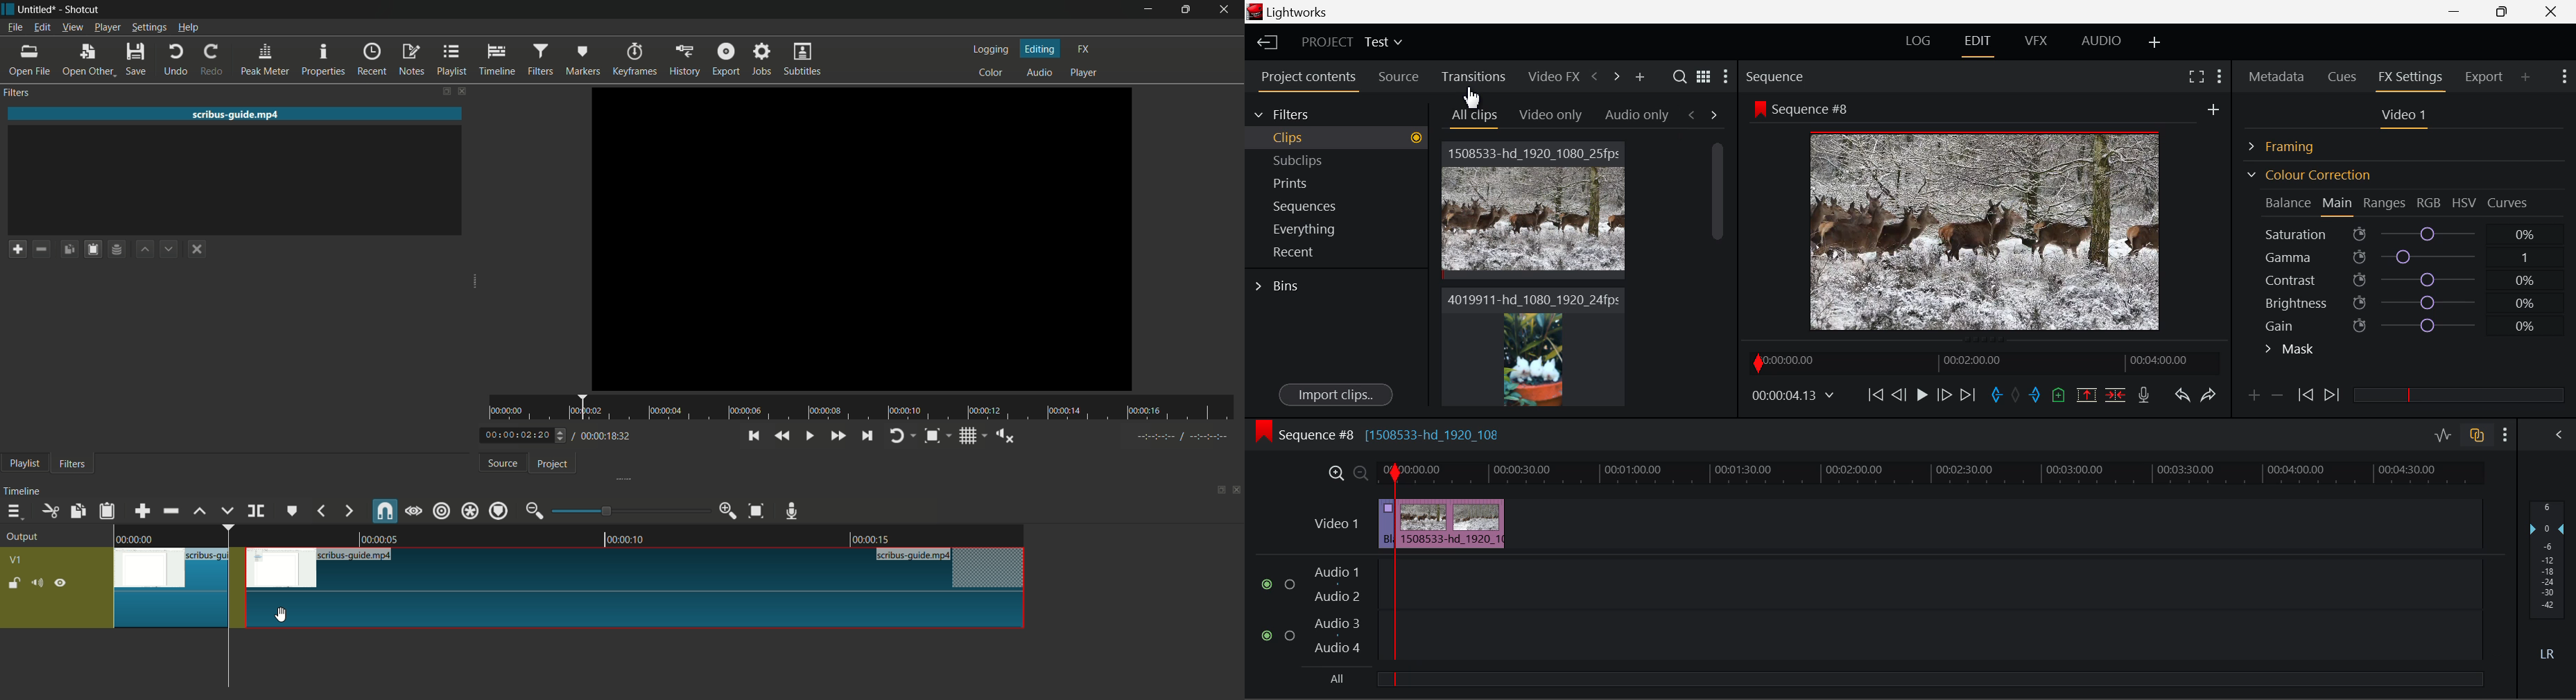 The height and width of the screenshot is (700, 2576). I want to click on v1, so click(16, 560).